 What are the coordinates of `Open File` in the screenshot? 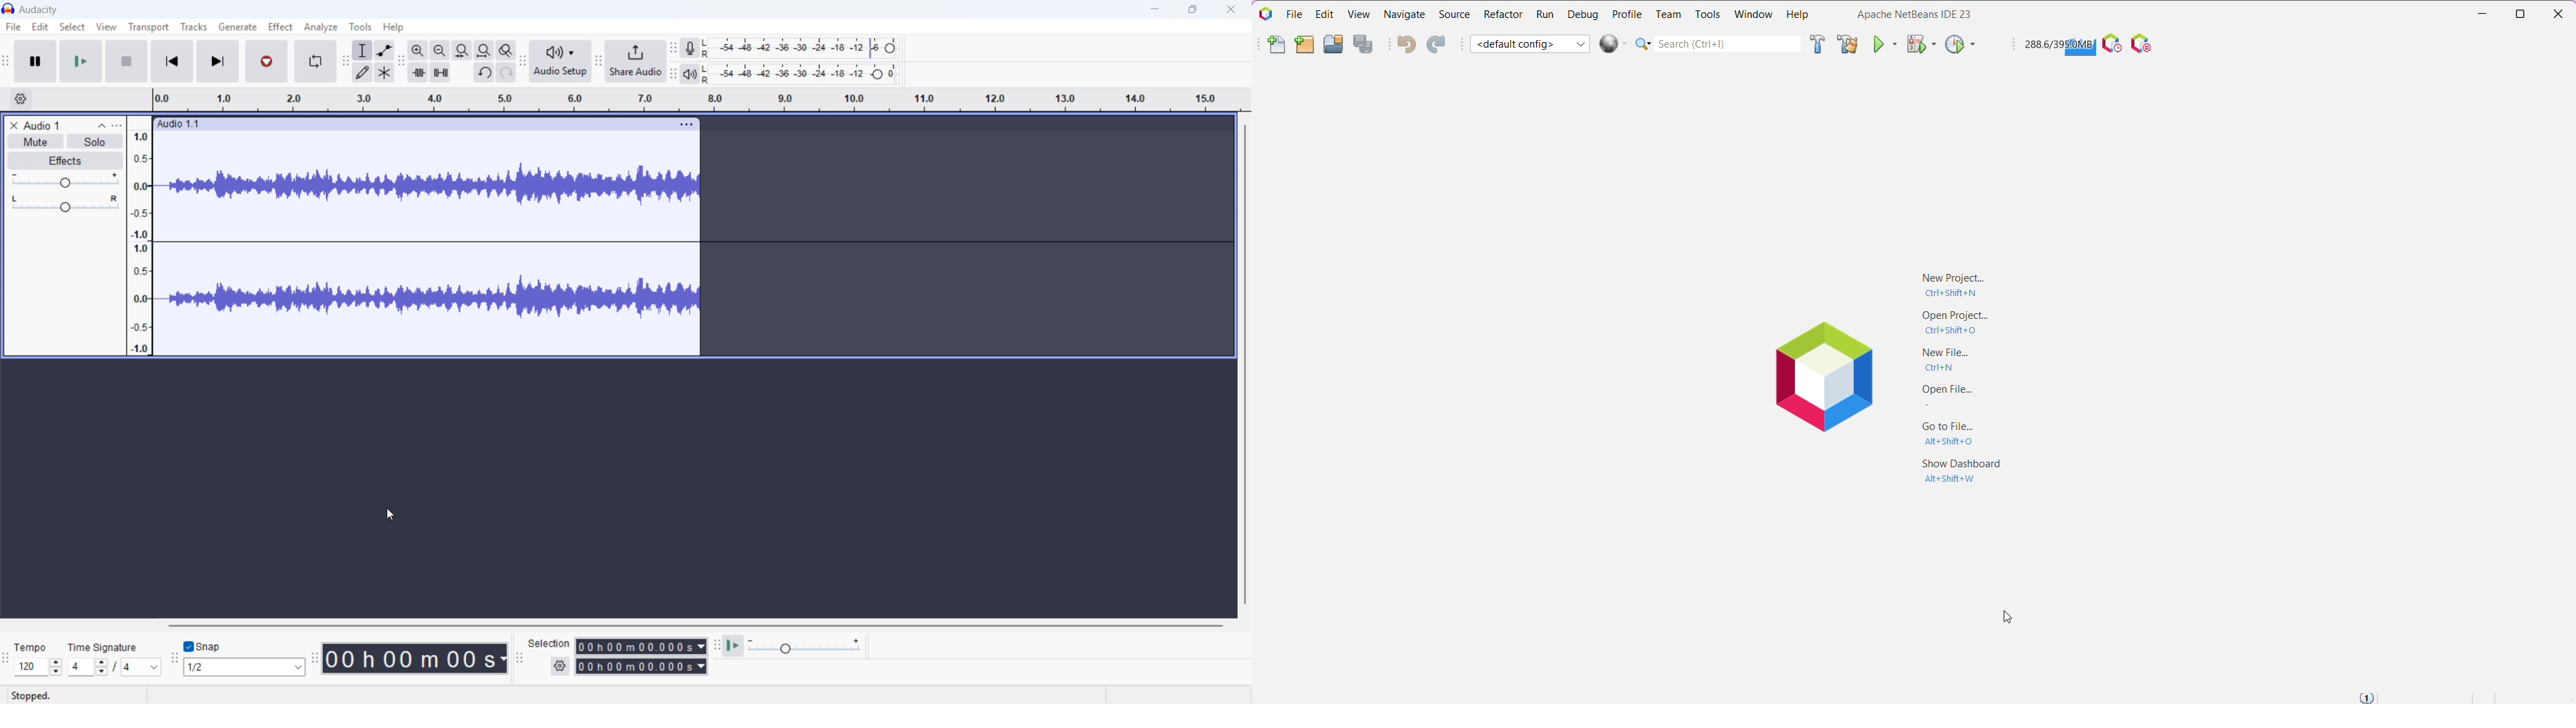 It's located at (1941, 397).